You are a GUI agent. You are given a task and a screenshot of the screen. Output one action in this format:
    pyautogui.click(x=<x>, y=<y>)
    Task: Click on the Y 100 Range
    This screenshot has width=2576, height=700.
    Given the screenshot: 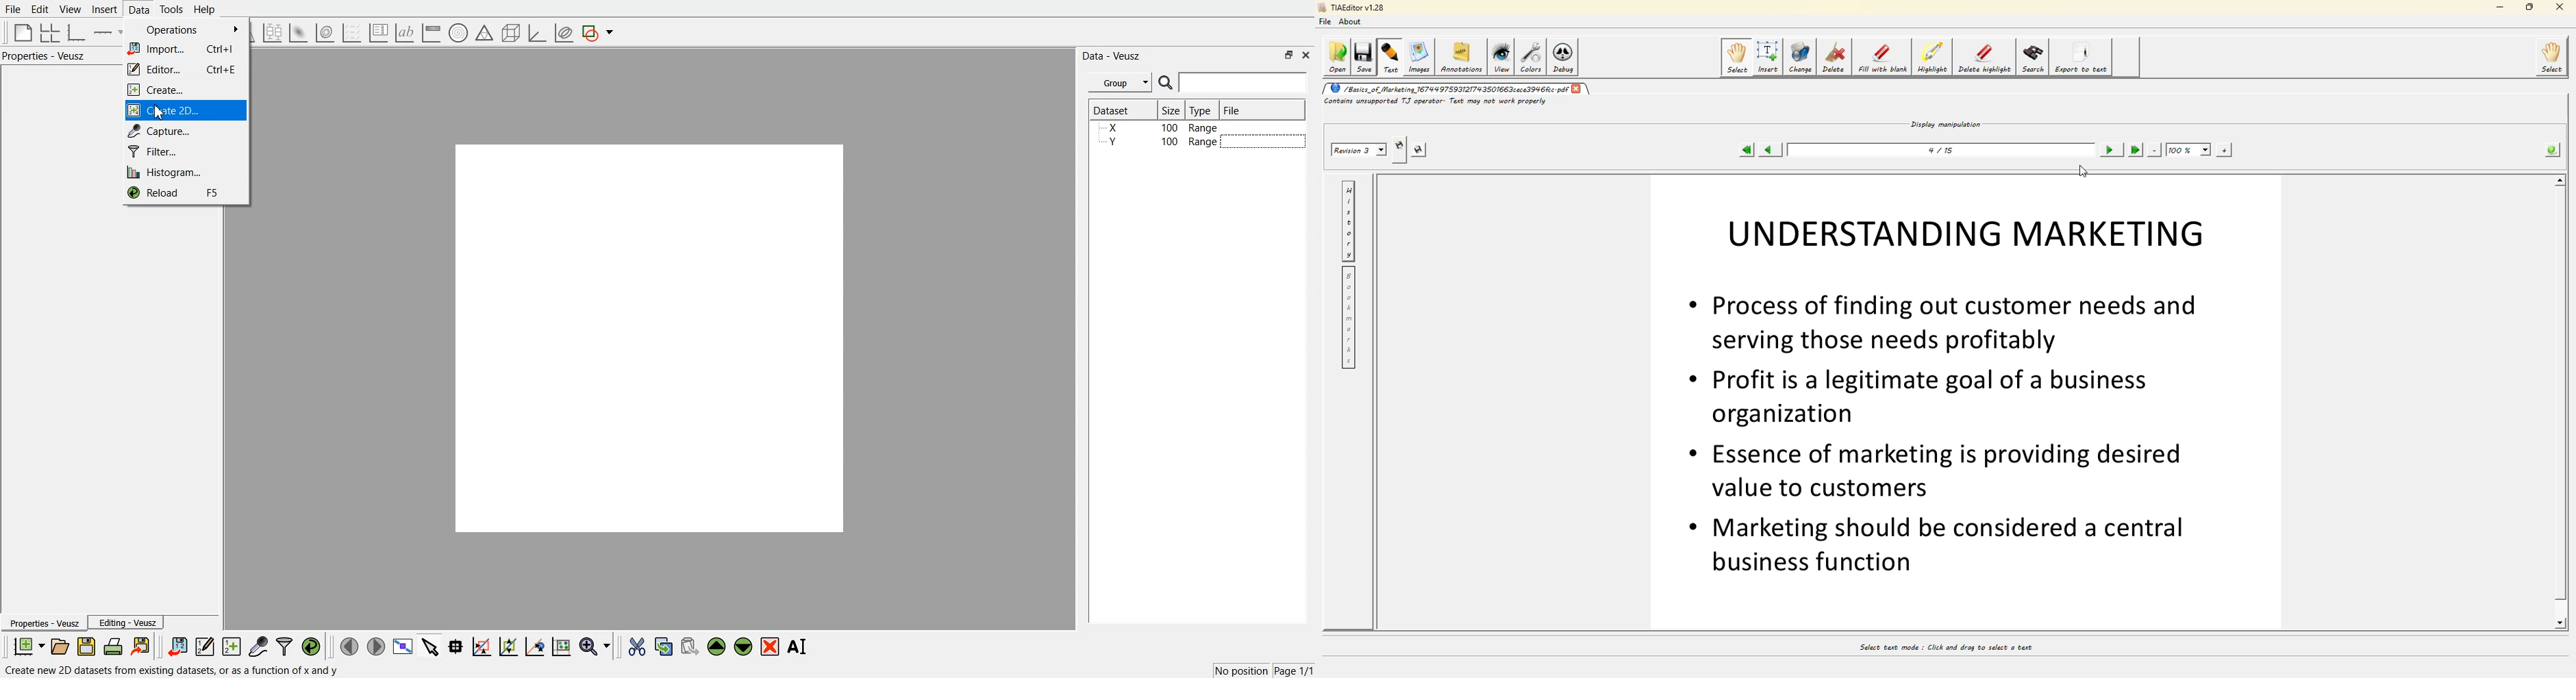 What is the action you would take?
    pyautogui.click(x=1160, y=142)
    